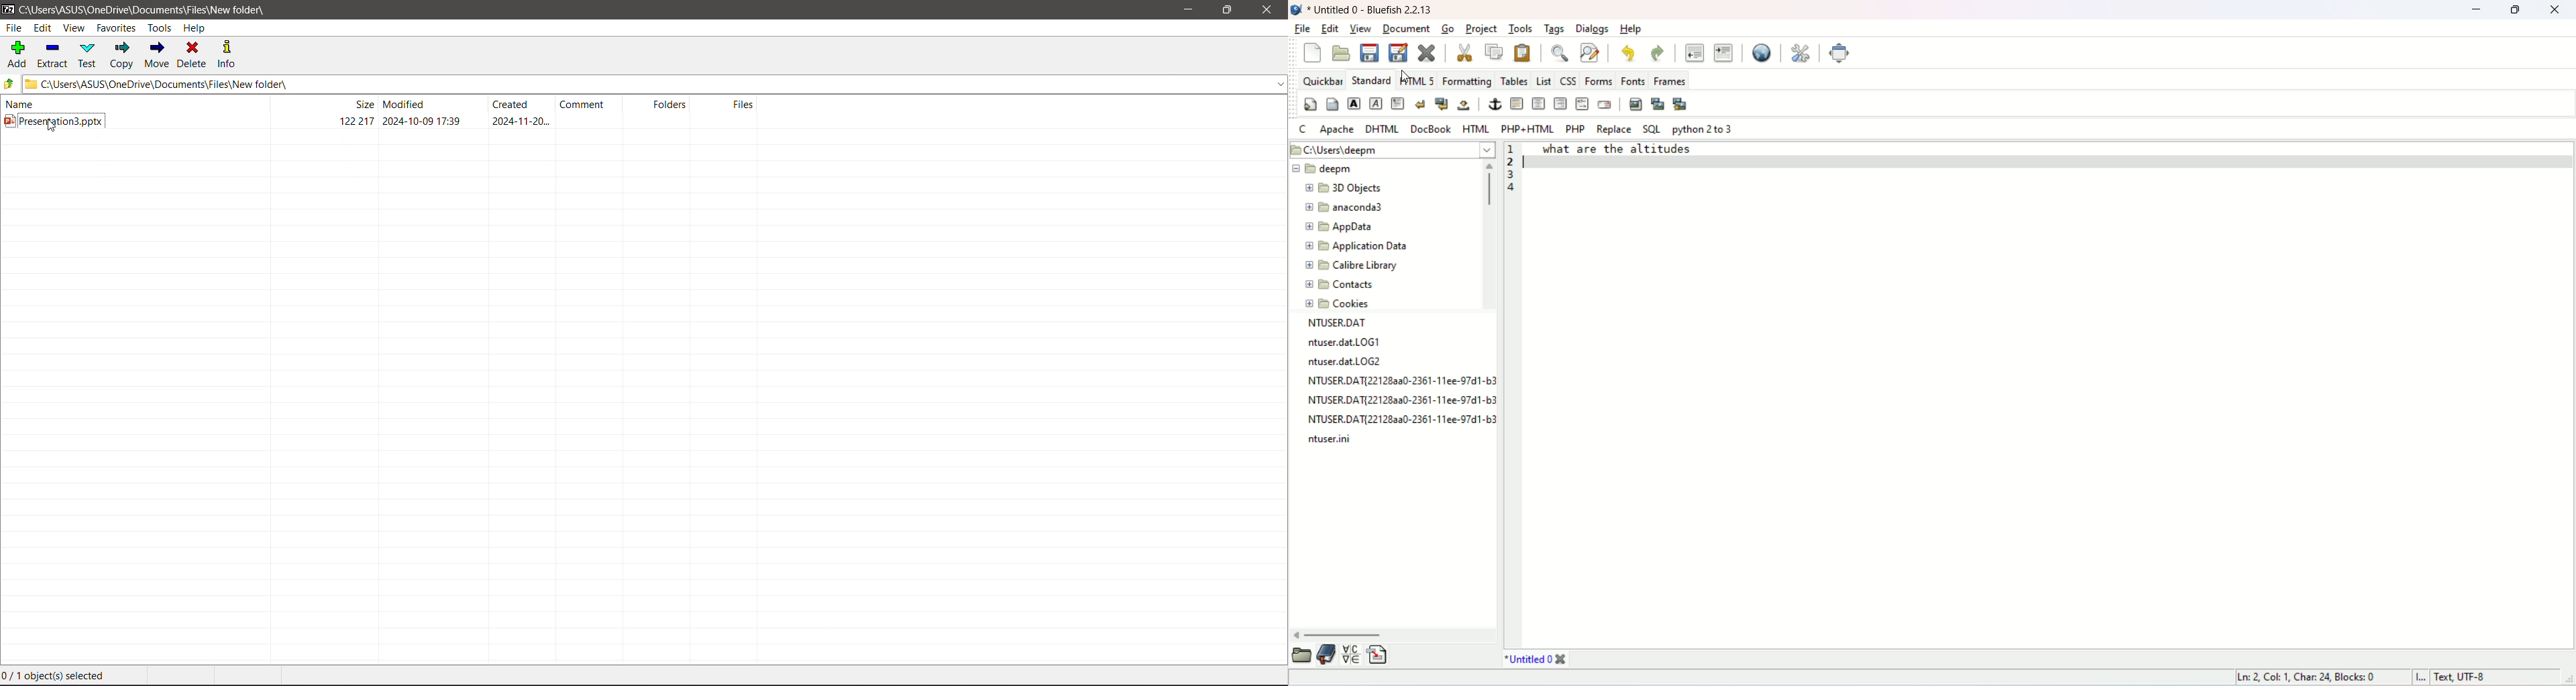  What do you see at coordinates (1462, 105) in the screenshot?
I see `non-breaking space` at bounding box center [1462, 105].